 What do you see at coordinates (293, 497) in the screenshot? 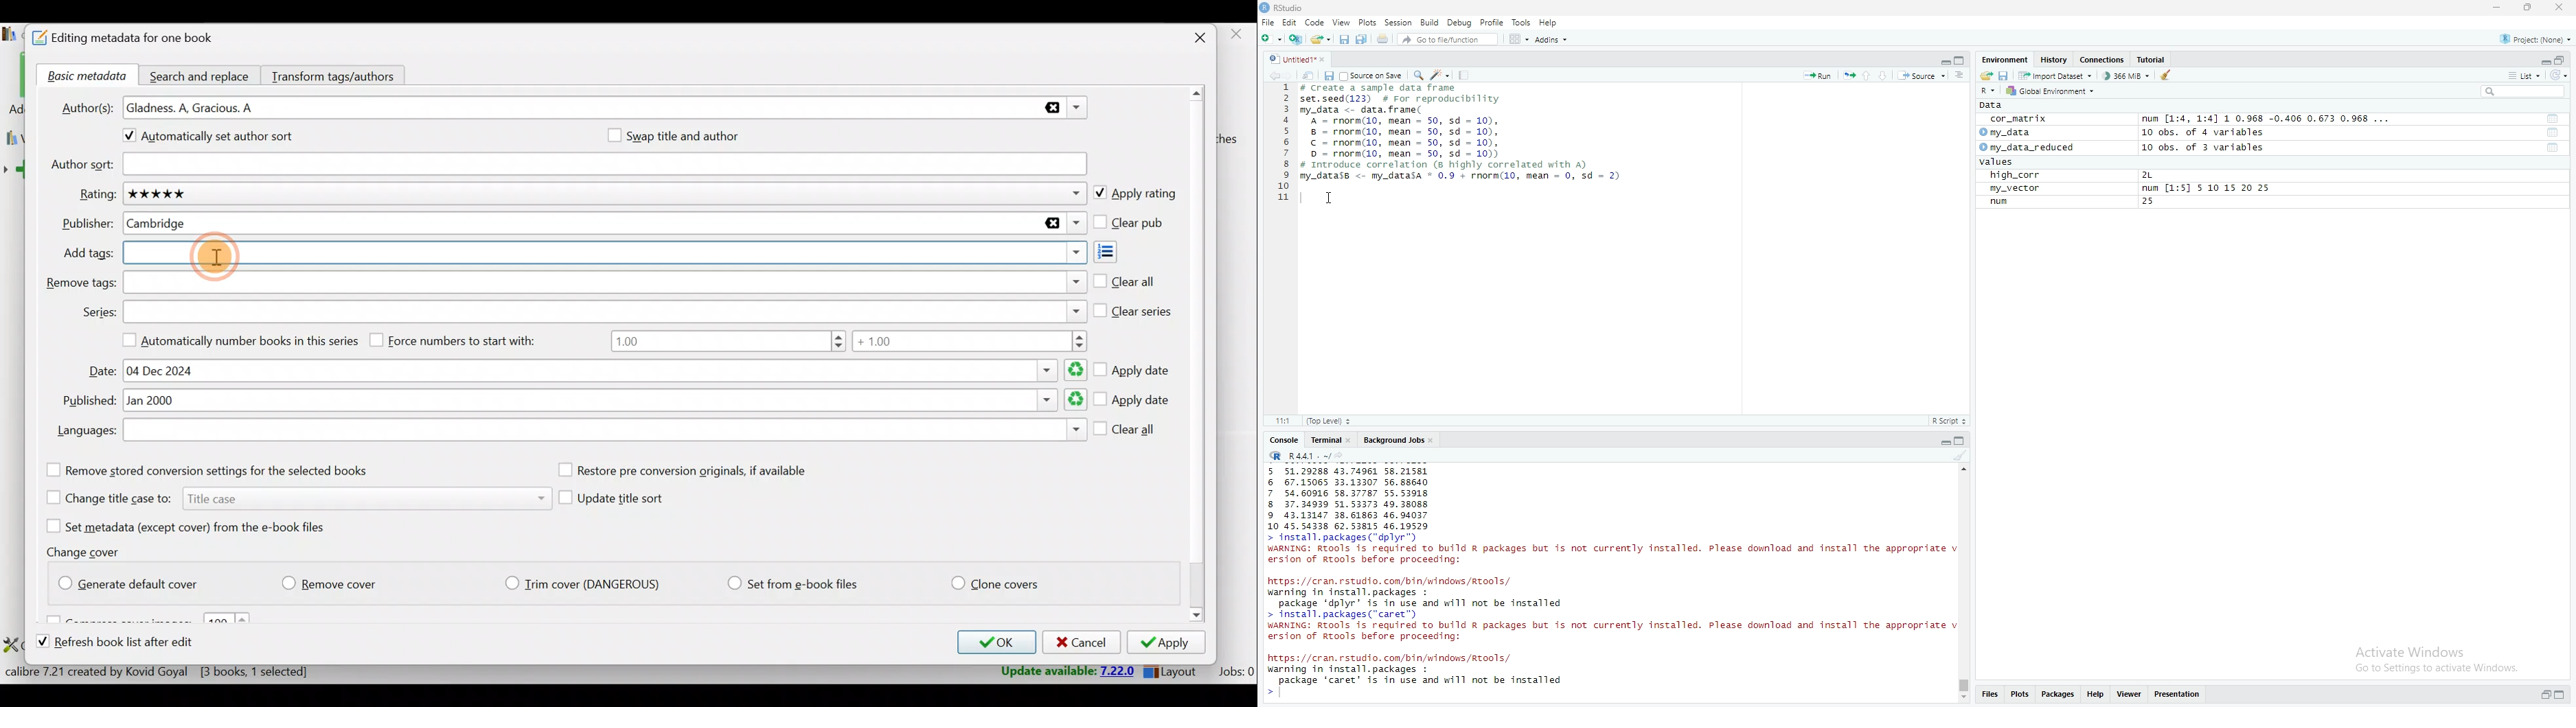
I see `Change title case to` at bounding box center [293, 497].